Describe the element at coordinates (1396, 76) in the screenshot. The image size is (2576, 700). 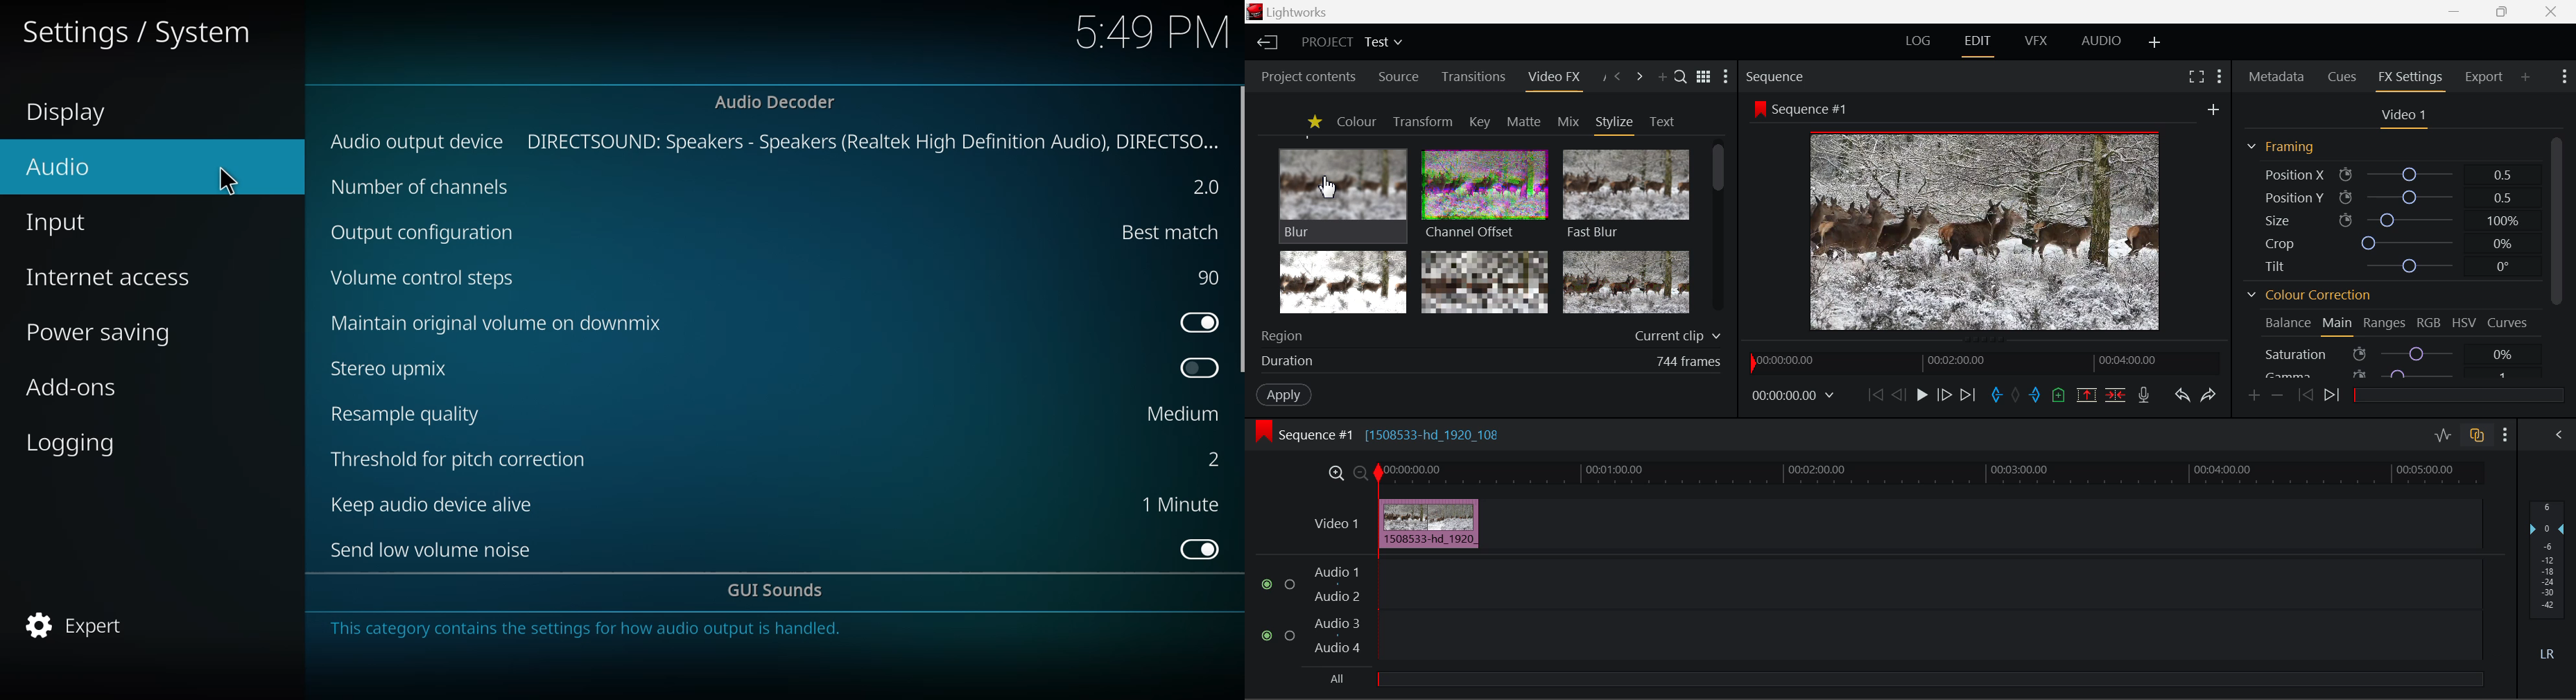
I see `Source` at that location.